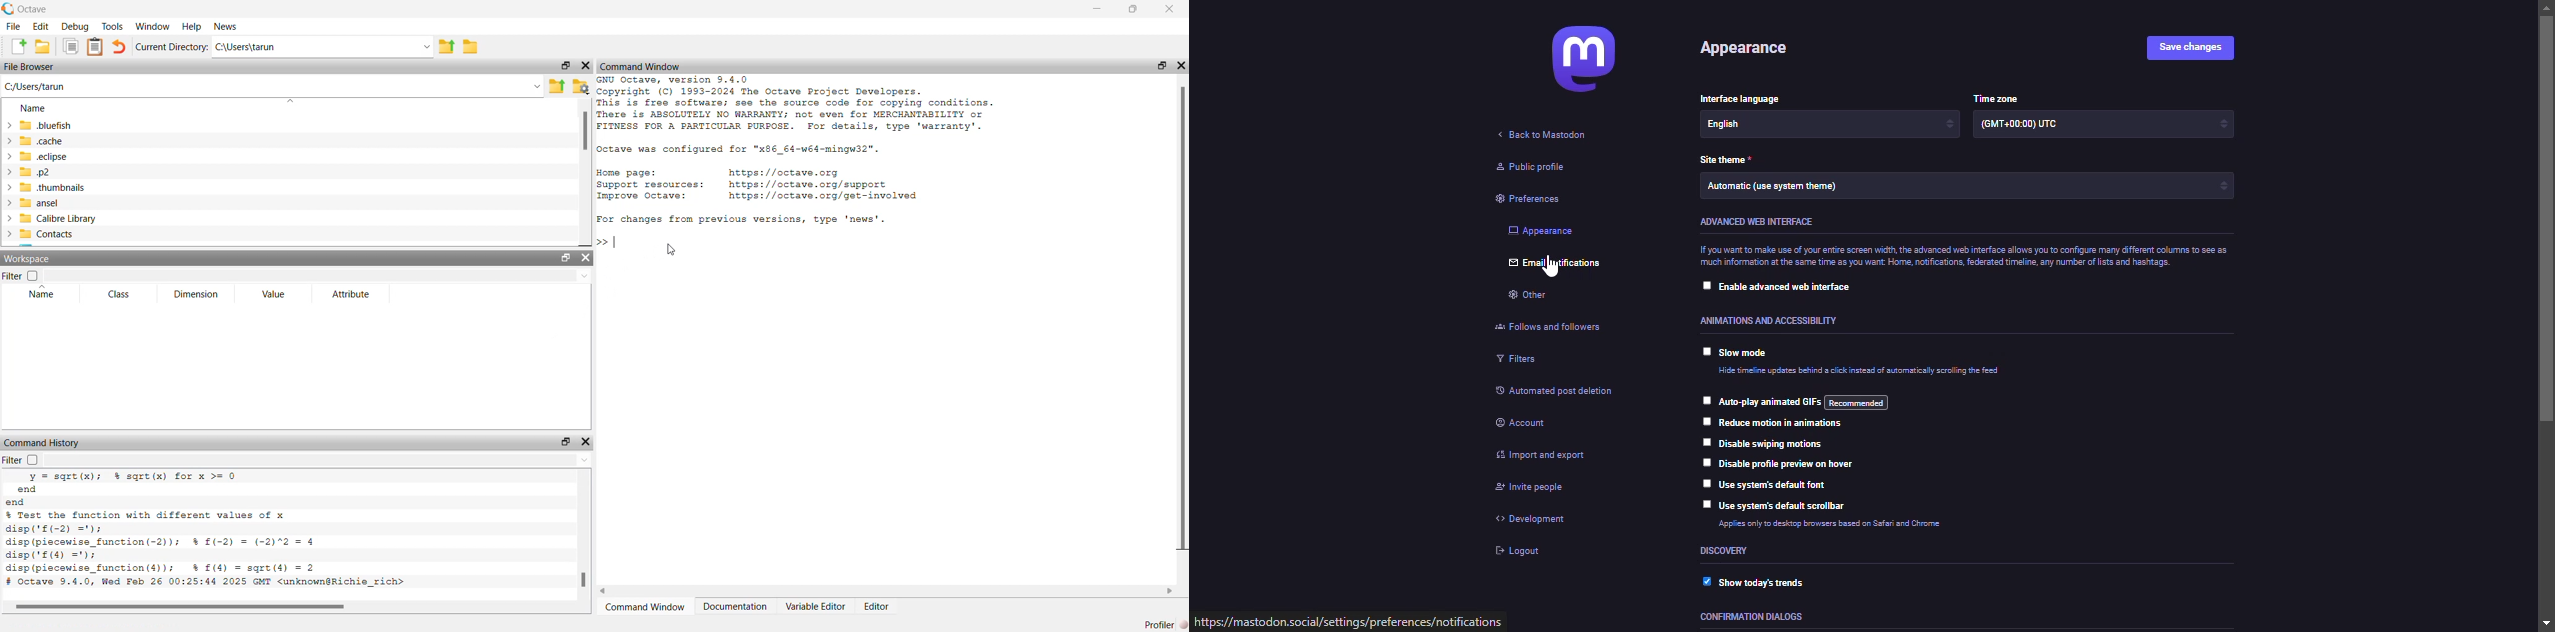 The width and height of the screenshot is (2576, 644). Describe the element at coordinates (153, 25) in the screenshot. I see `Window` at that location.